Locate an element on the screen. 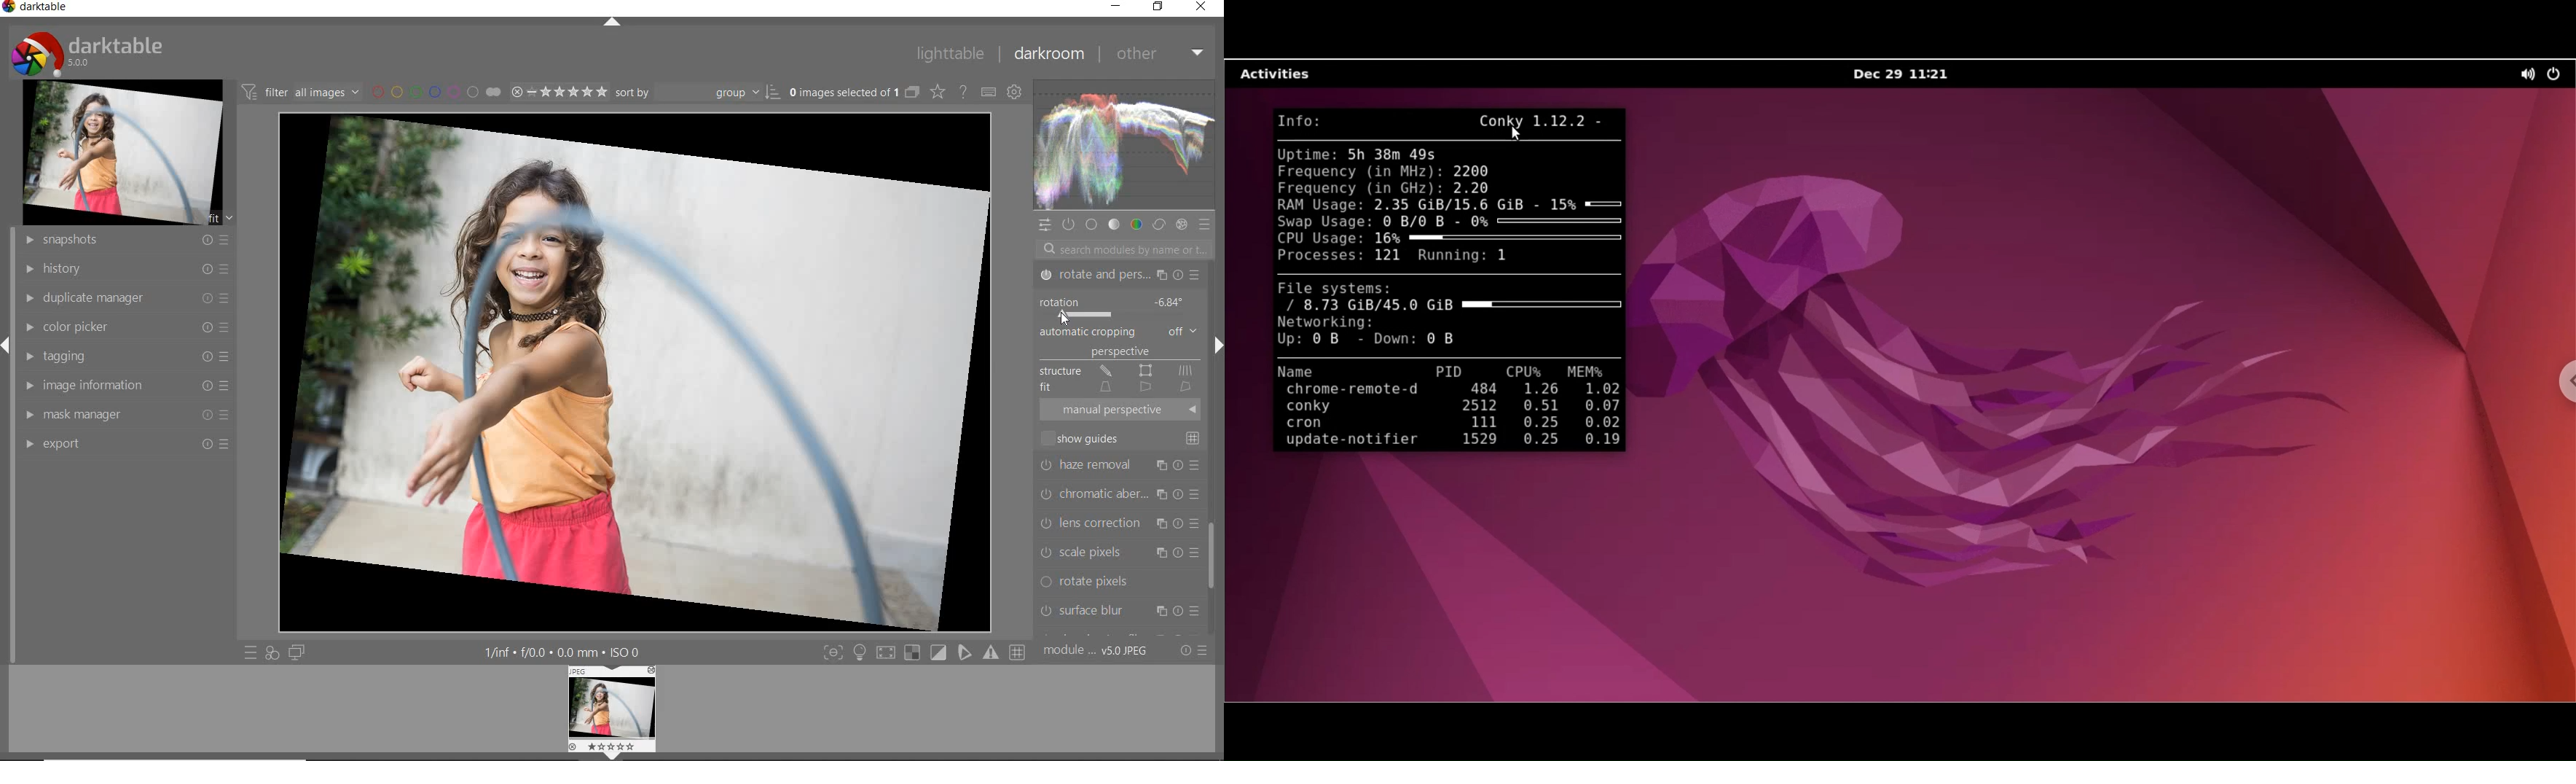 This screenshot has height=784, width=2576. reset or preset preference is located at coordinates (1190, 650).